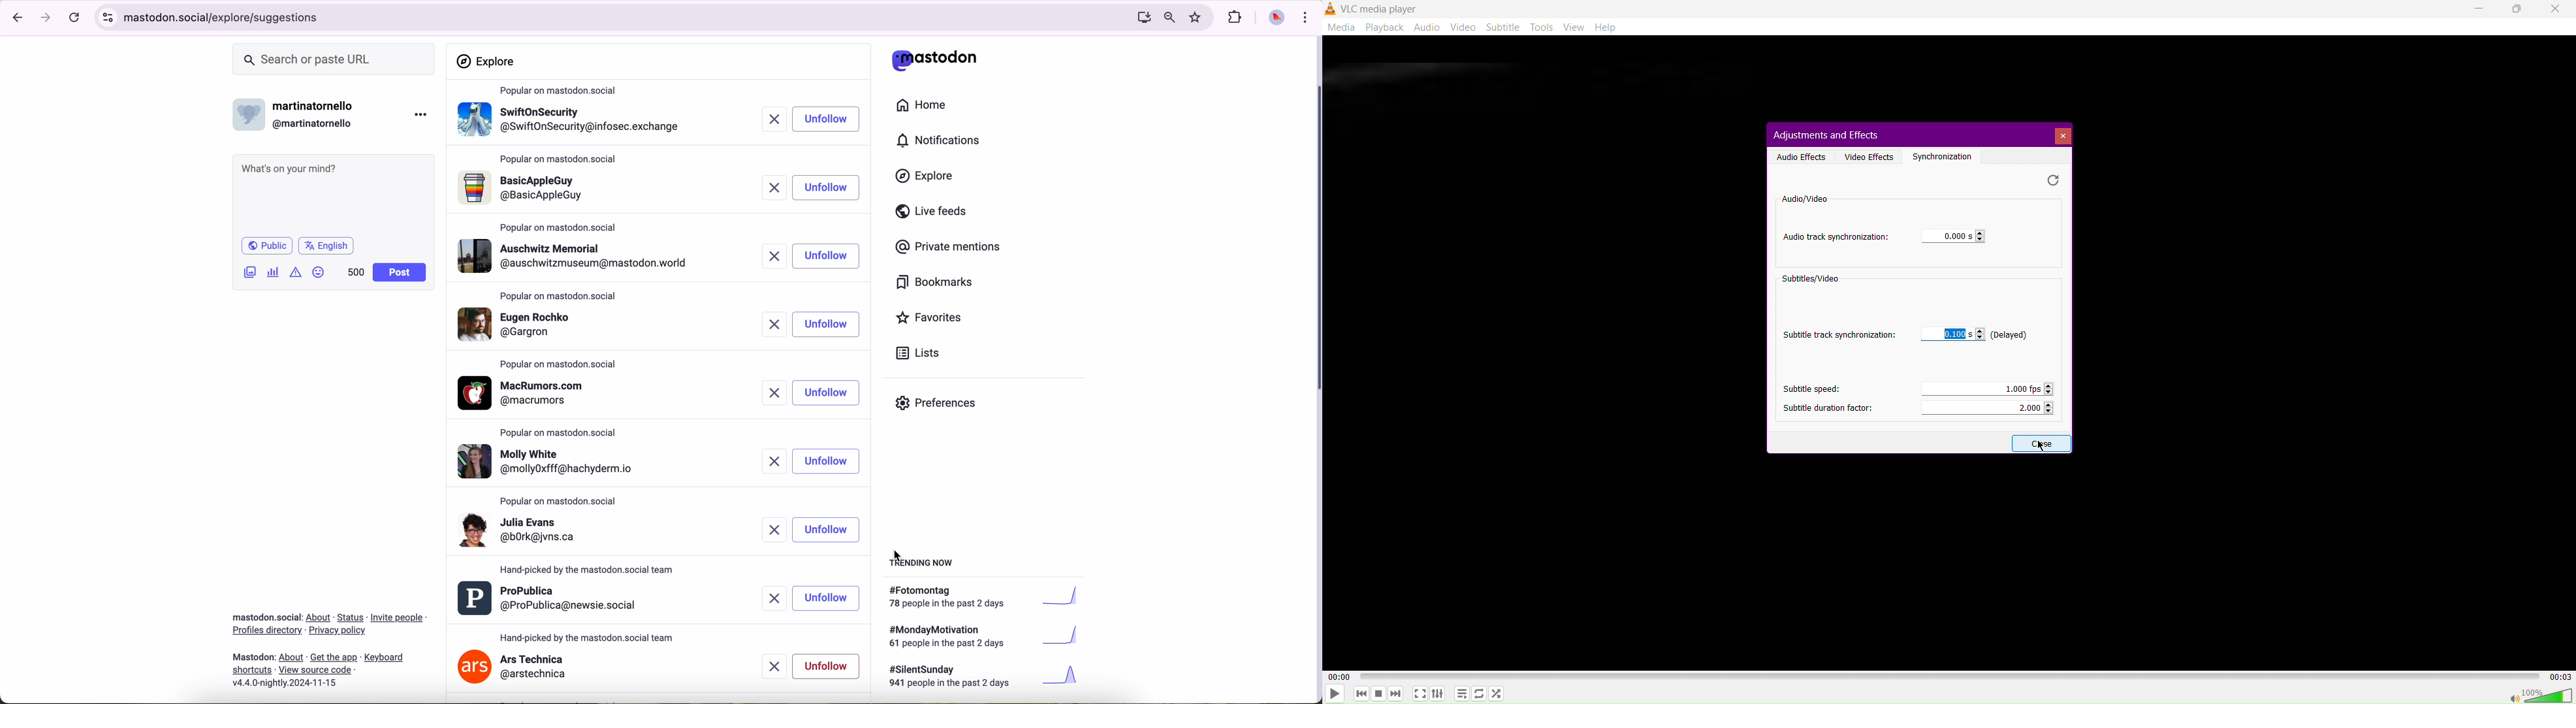 This screenshot has height=728, width=2576. I want to click on Audio Effects, so click(1798, 156).